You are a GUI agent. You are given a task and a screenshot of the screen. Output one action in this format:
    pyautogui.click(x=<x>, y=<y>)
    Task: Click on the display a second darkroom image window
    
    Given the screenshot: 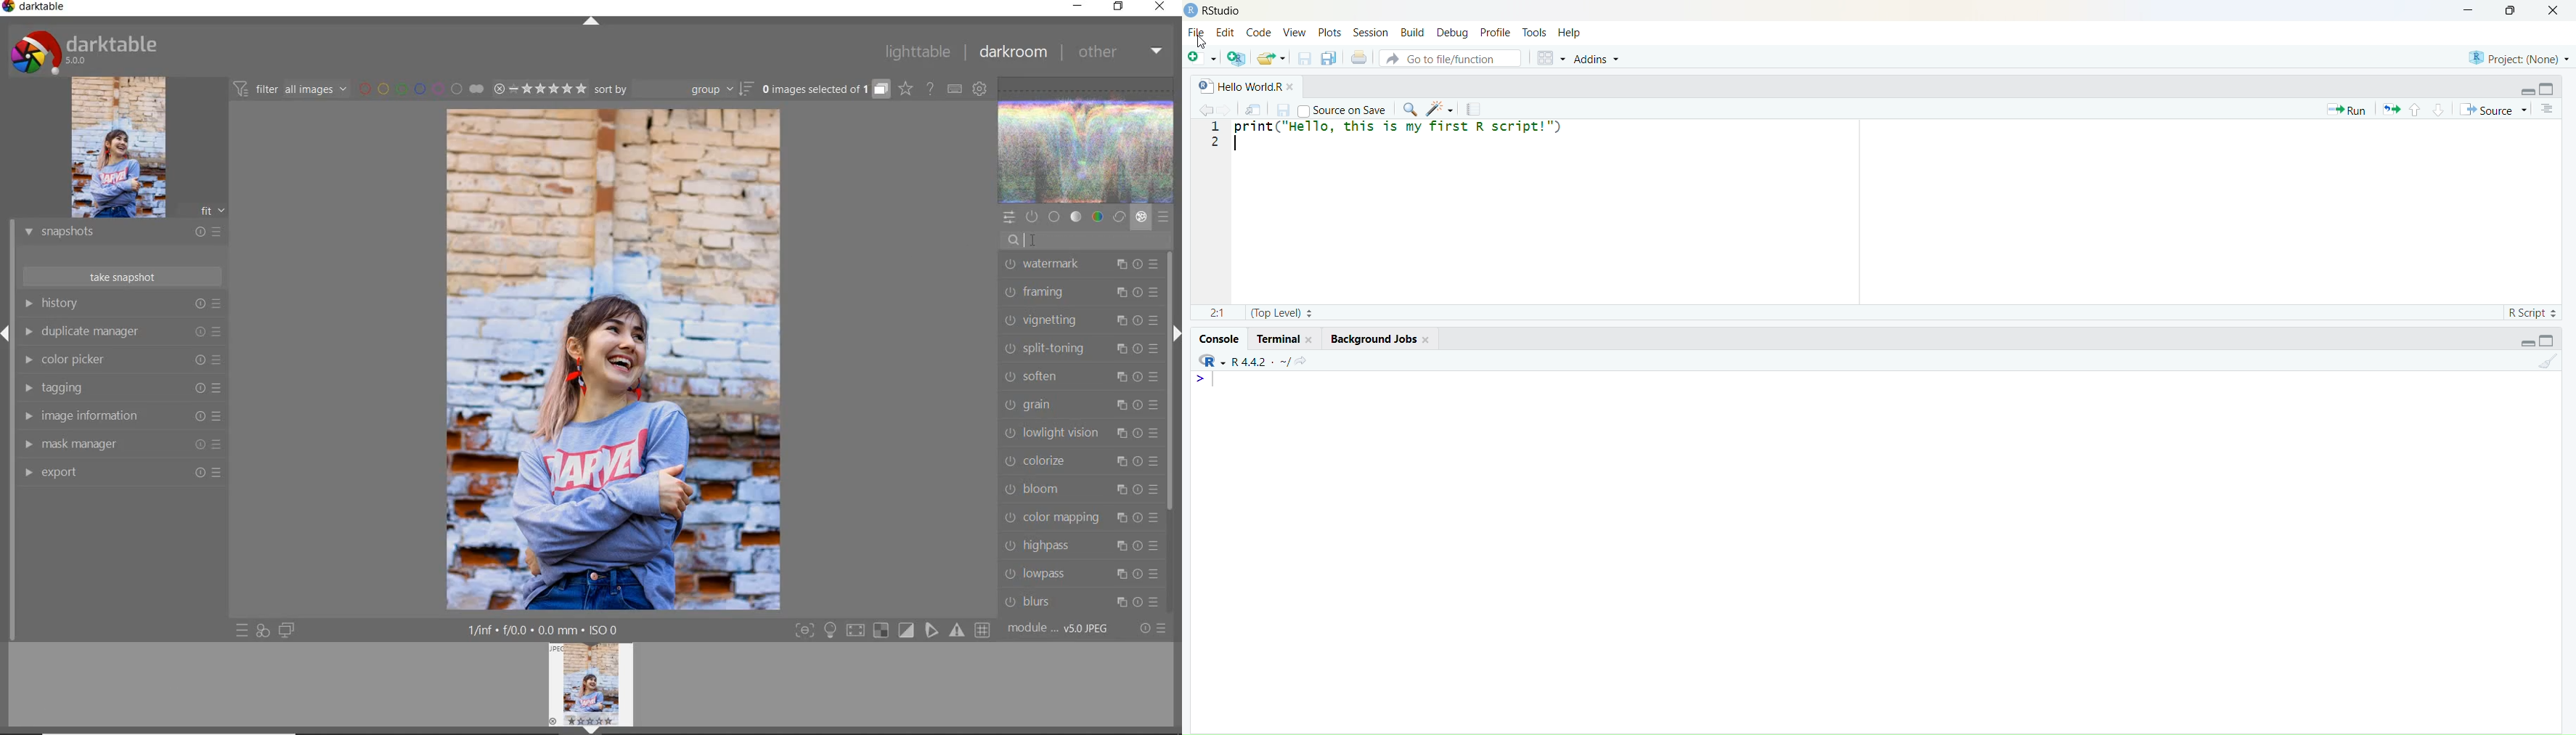 What is the action you would take?
    pyautogui.click(x=287, y=629)
    